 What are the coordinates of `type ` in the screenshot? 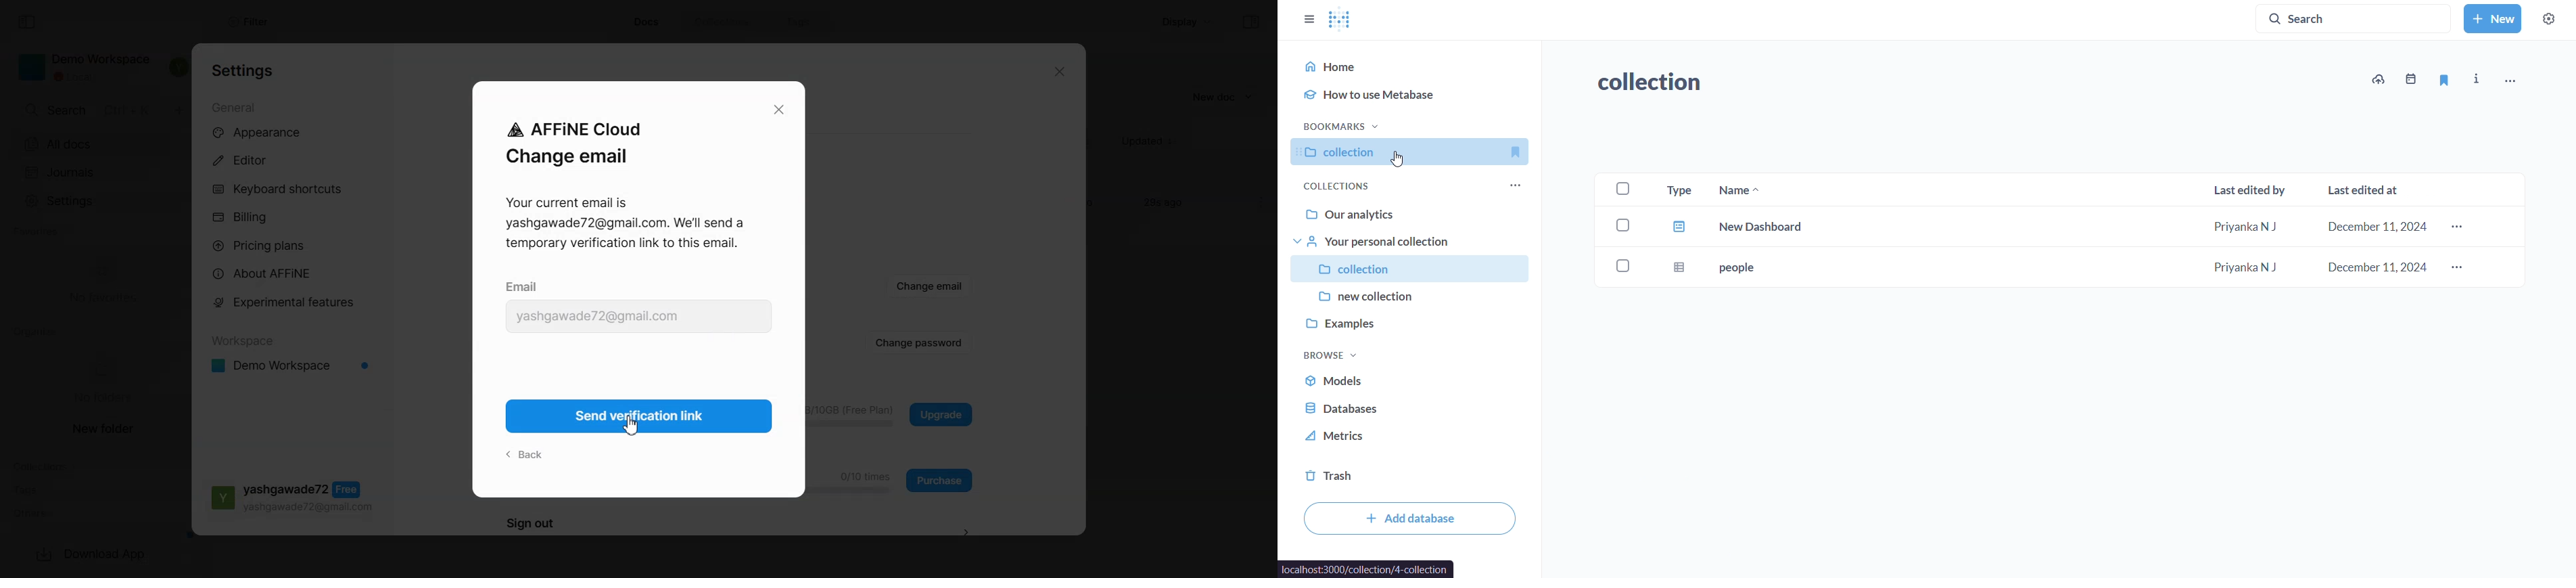 It's located at (1679, 227).